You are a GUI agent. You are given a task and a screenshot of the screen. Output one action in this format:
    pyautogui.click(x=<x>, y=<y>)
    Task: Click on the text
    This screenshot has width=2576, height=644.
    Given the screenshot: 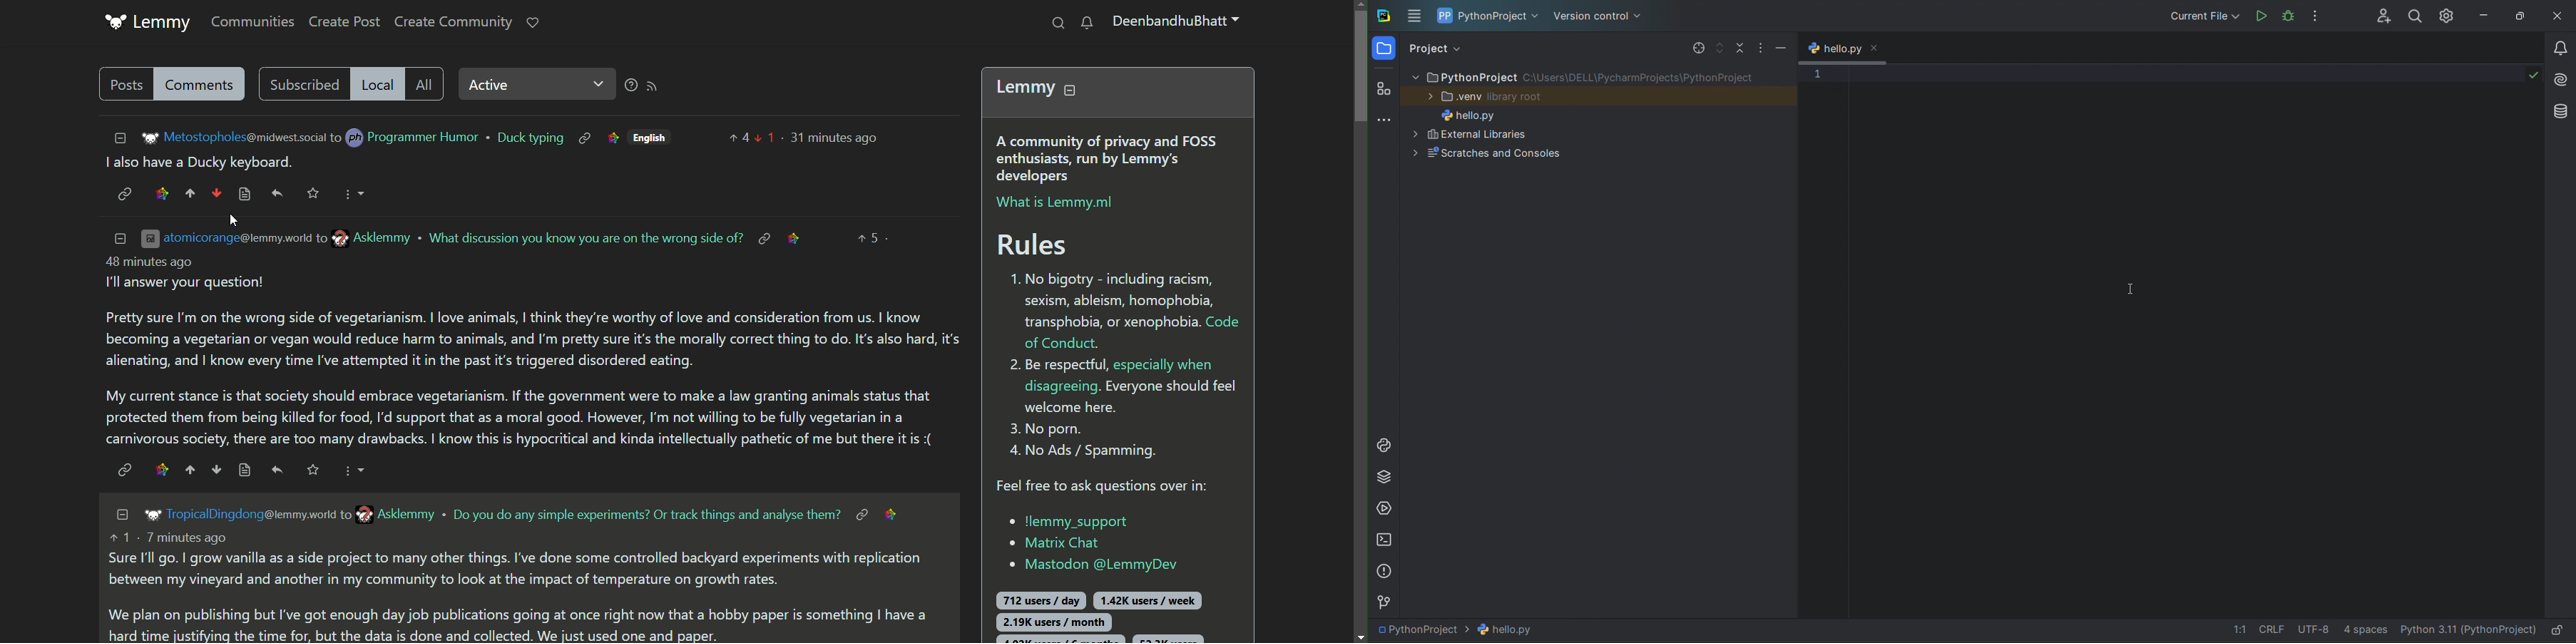 What is the action you would take?
    pyautogui.click(x=586, y=237)
    